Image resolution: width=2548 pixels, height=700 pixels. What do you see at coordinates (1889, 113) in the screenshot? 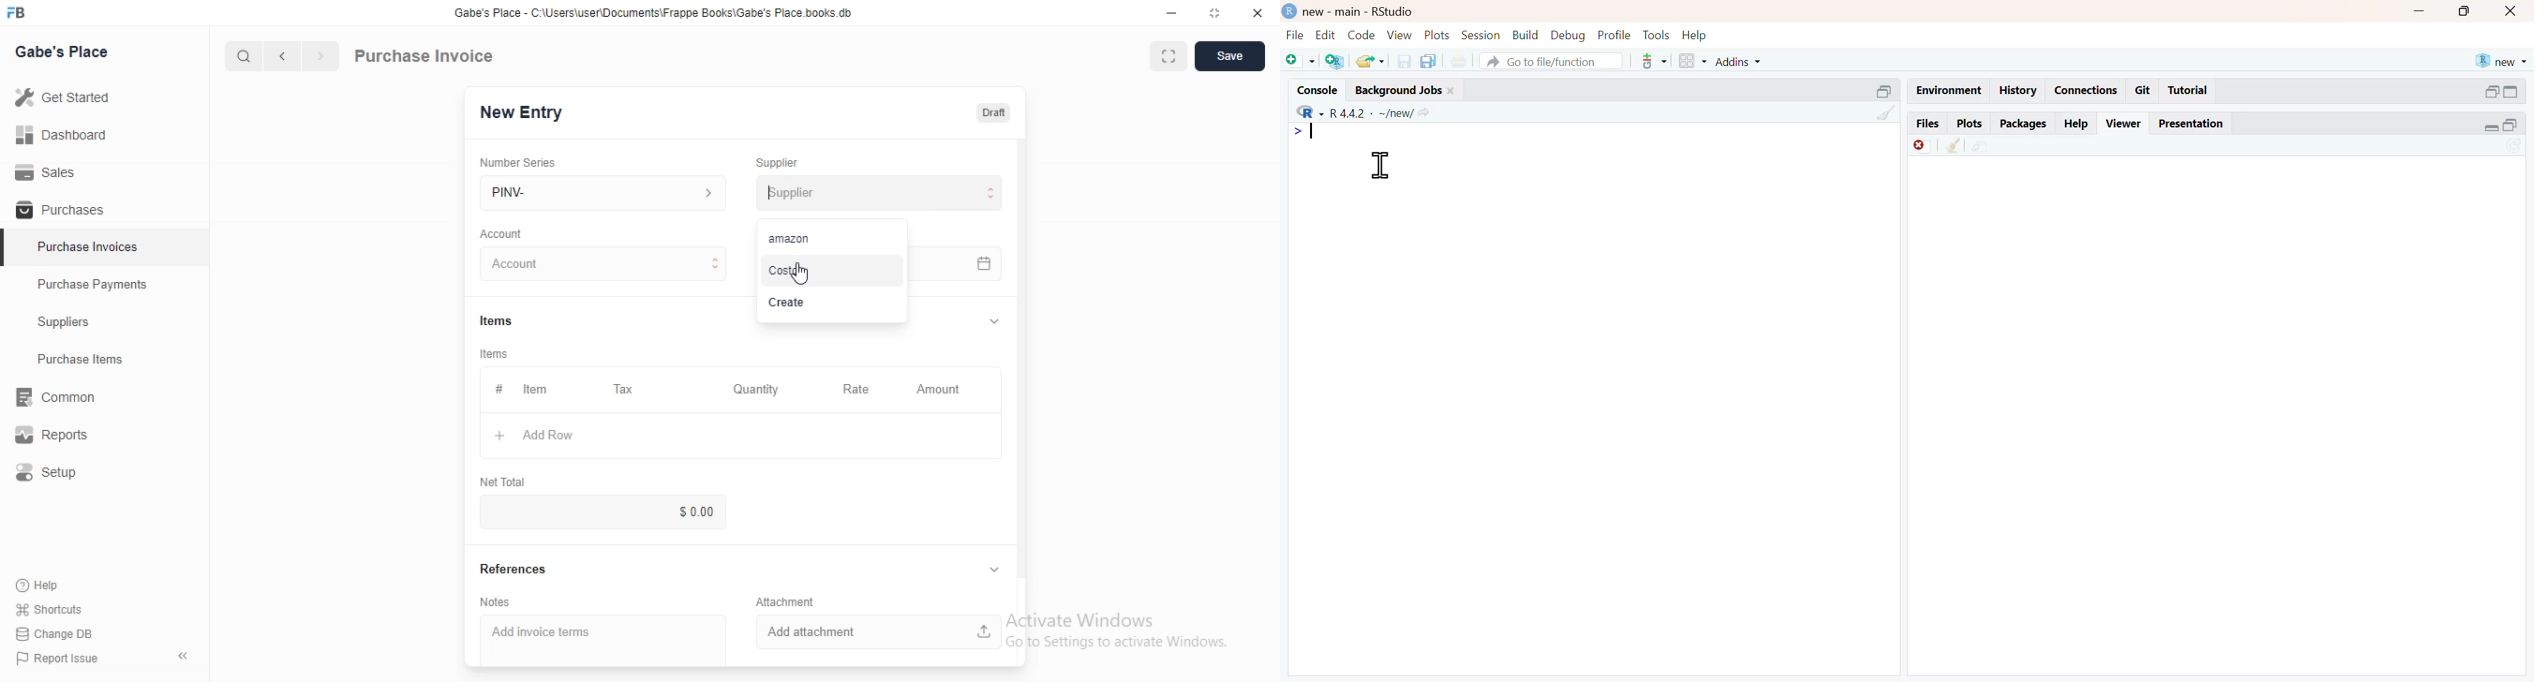
I see `clean` at bounding box center [1889, 113].